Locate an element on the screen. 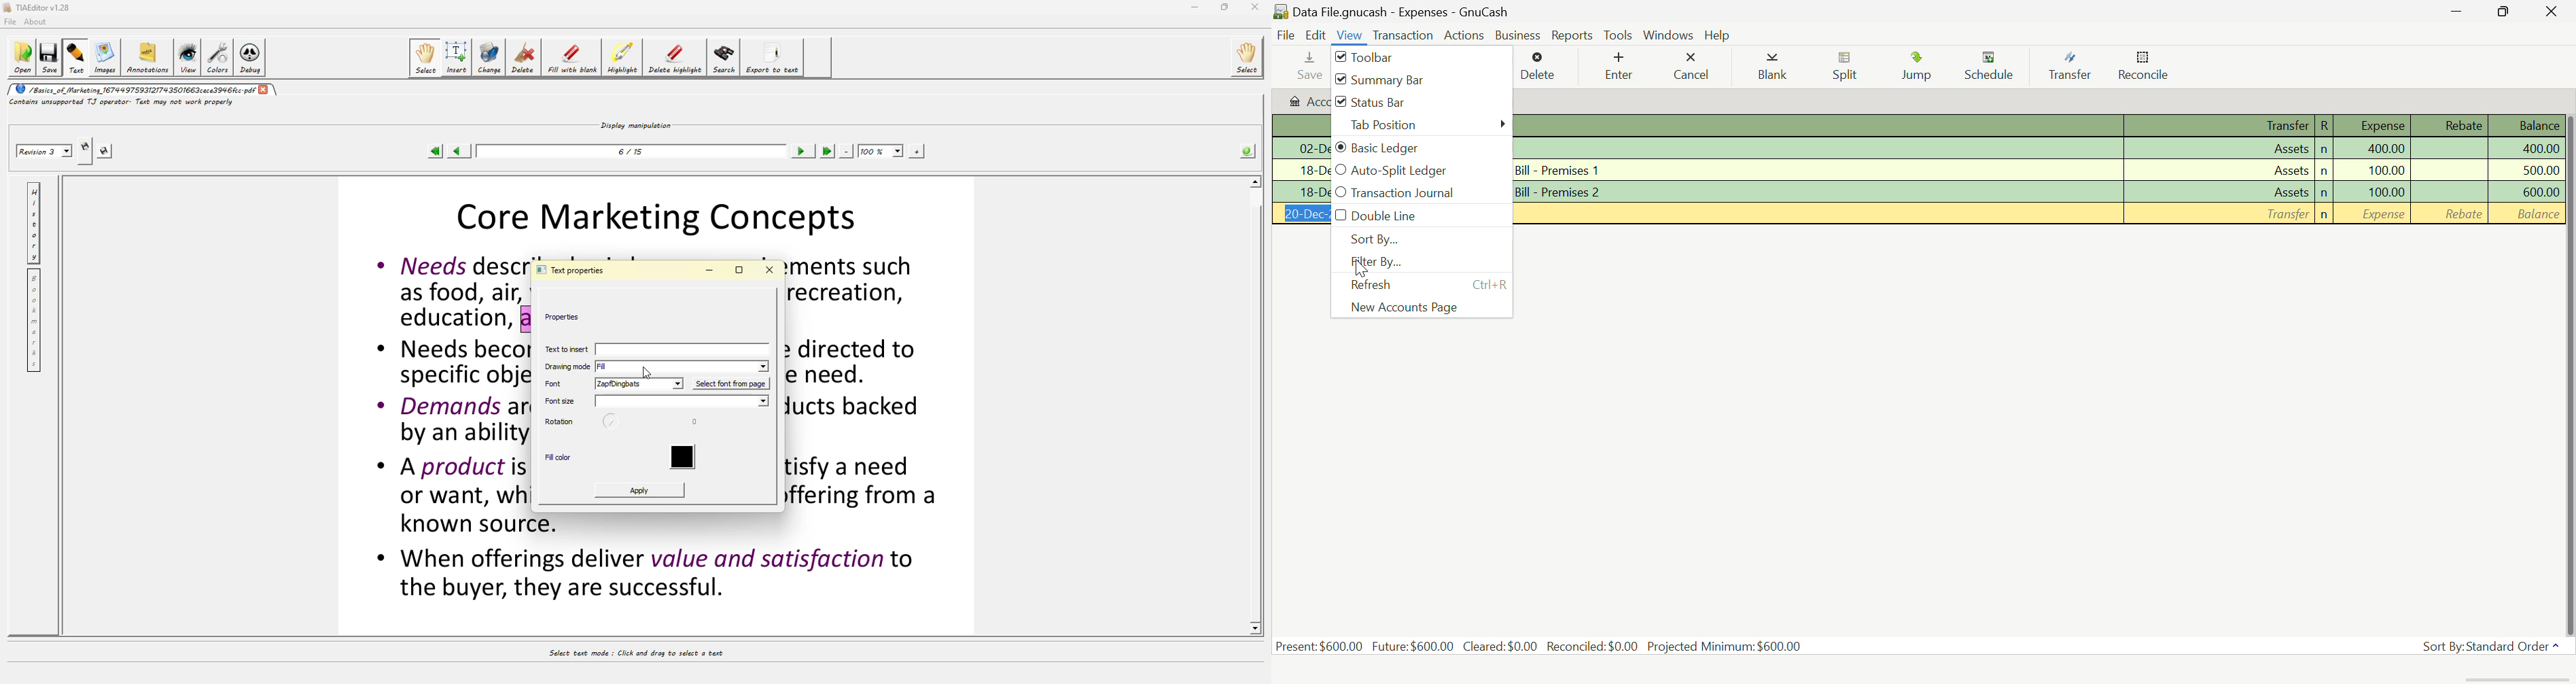 This screenshot has height=700, width=2576. Filter By is located at coordinates (1419, 262).